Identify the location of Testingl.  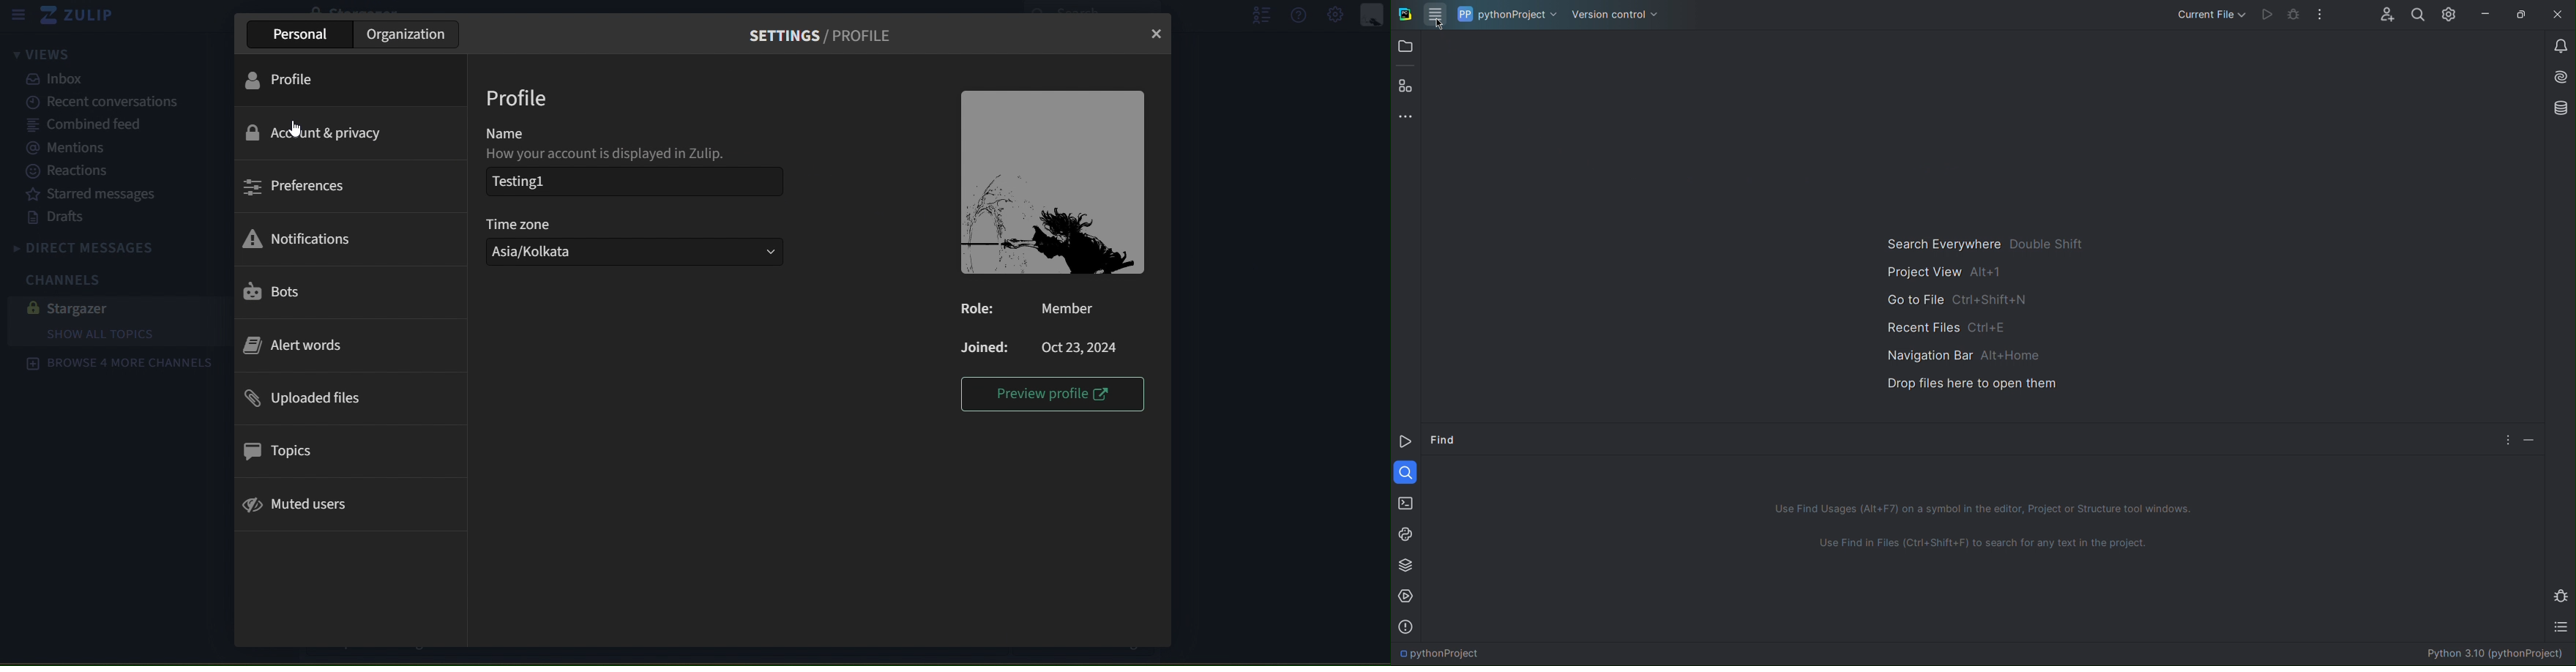
(519, 181).